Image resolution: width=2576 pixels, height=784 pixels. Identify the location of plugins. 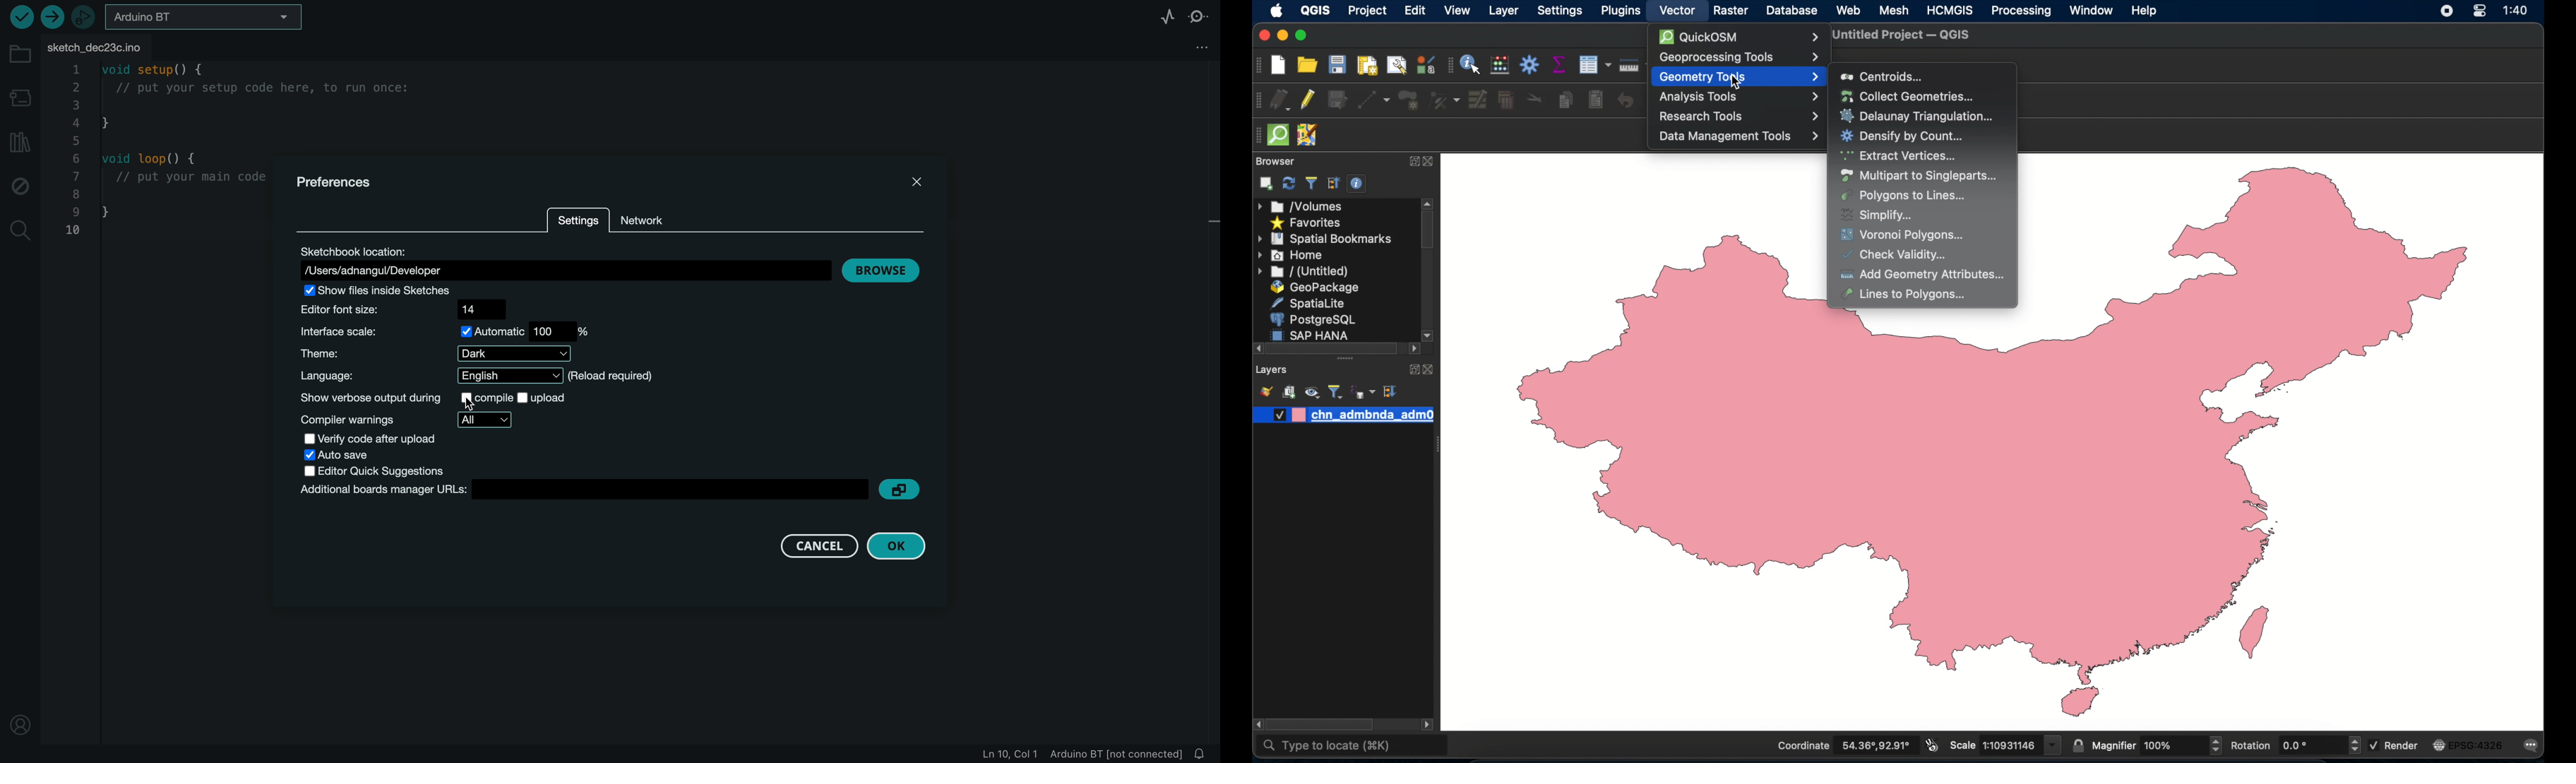
(1619, 12).